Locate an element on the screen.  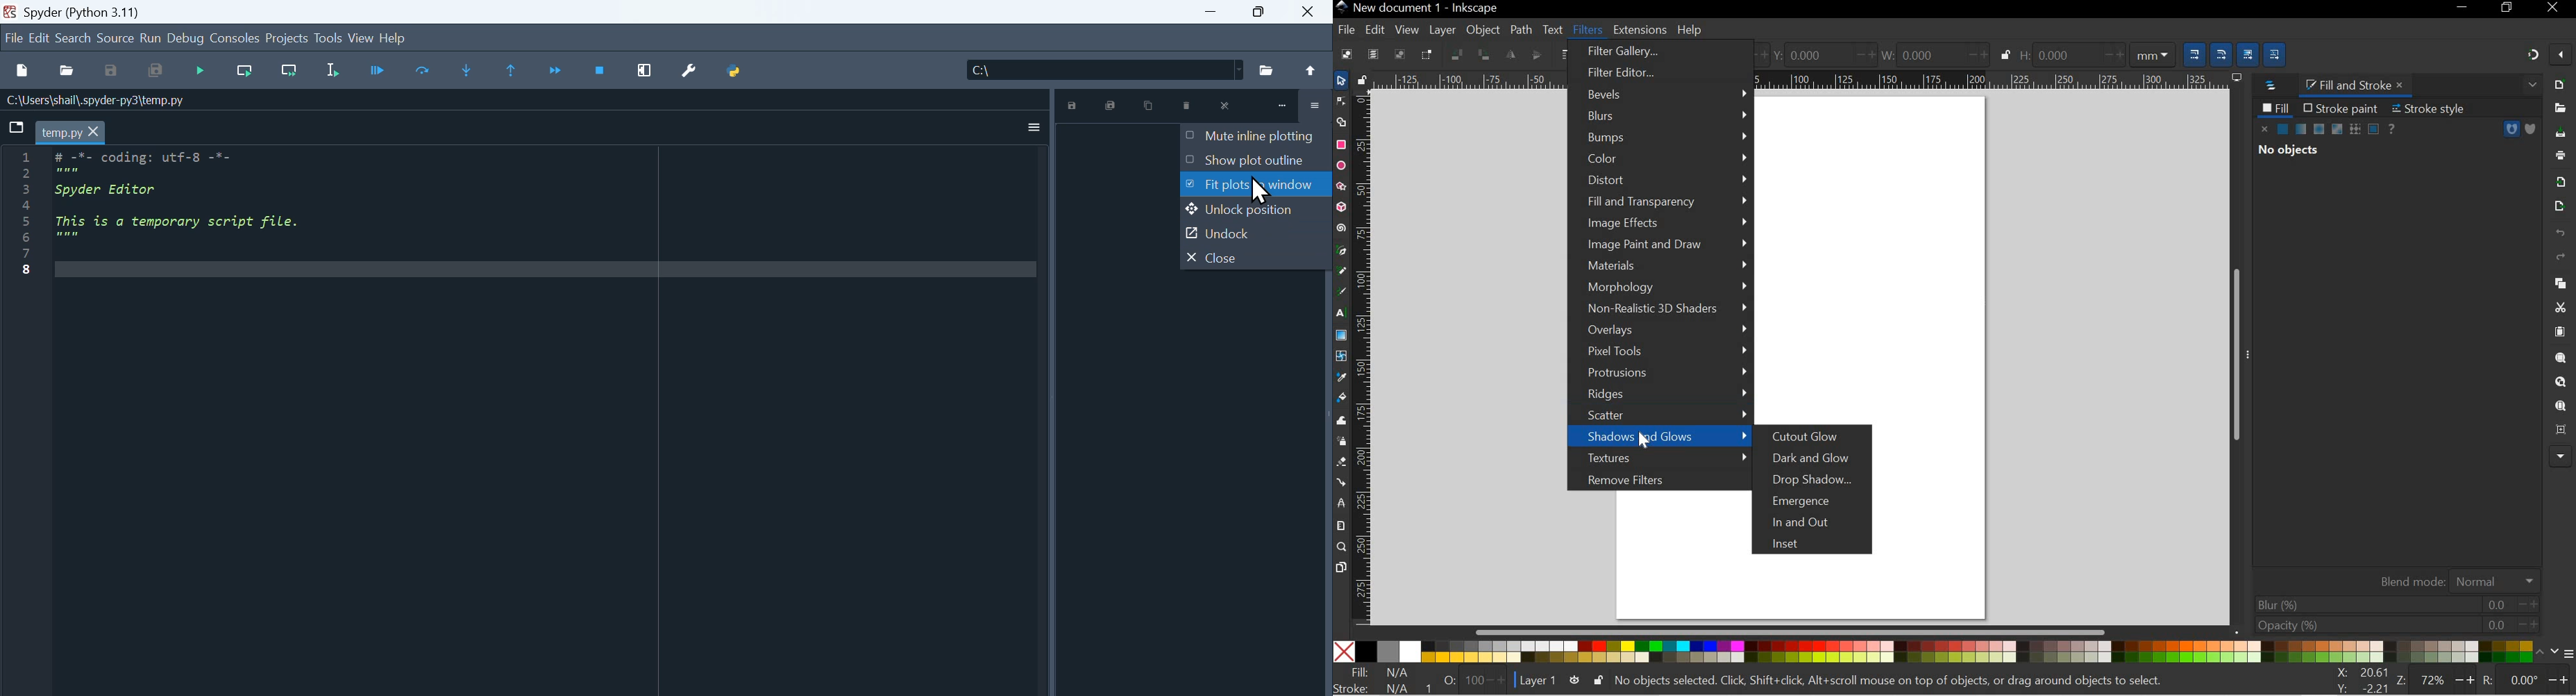
NO OBJECTS is located at coordinates (2289, 152).